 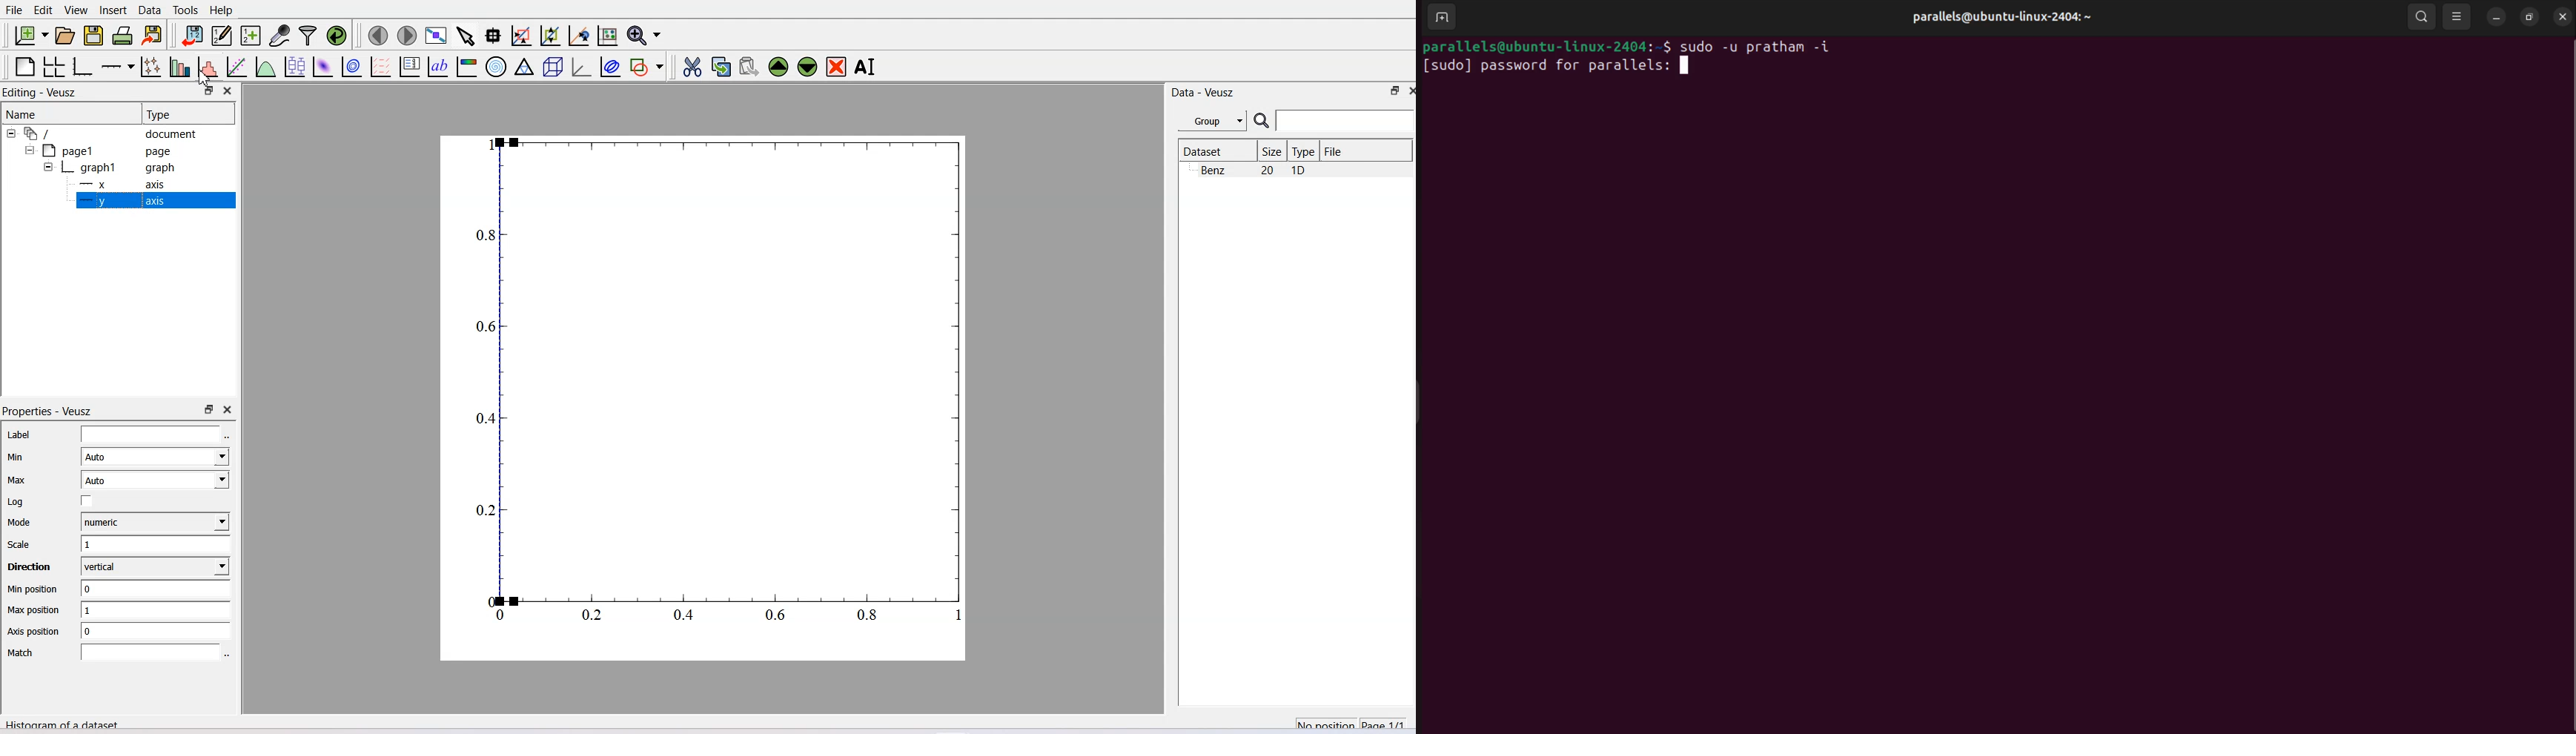 I want to click on resize, so click(x=2530, y=17).